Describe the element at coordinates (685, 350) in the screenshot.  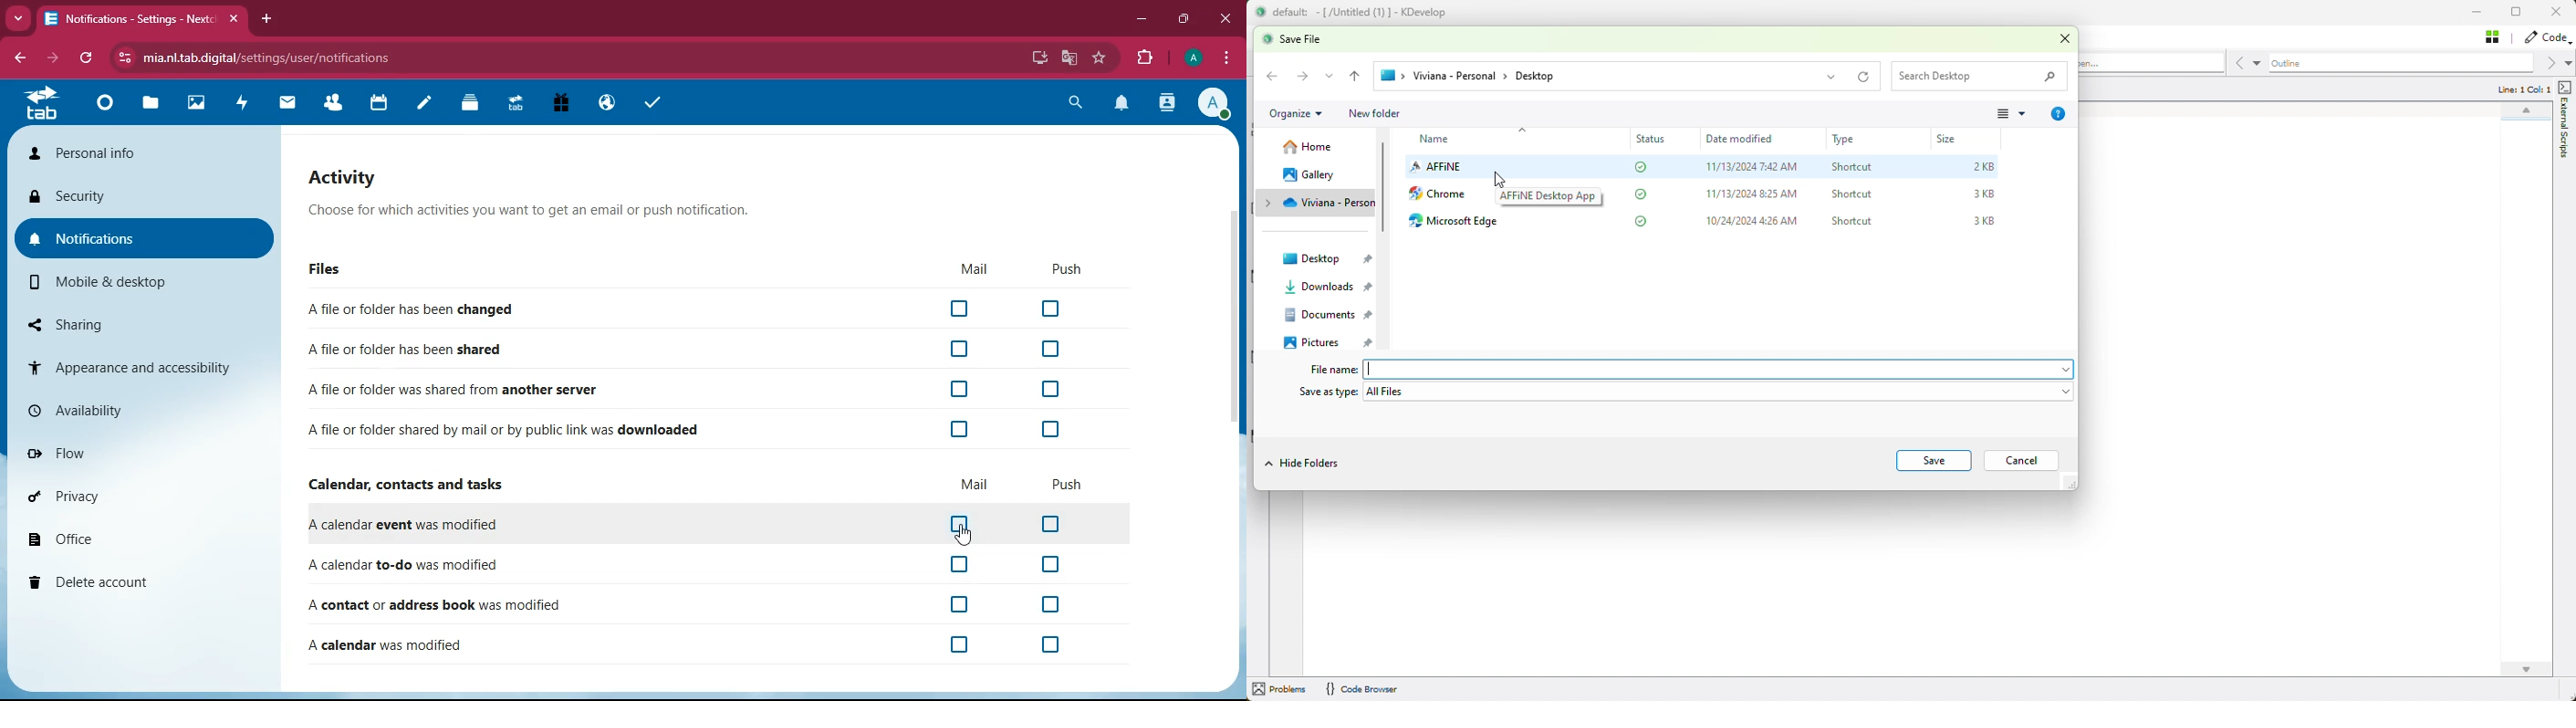
I see `A file or folder has been shared` at that location.